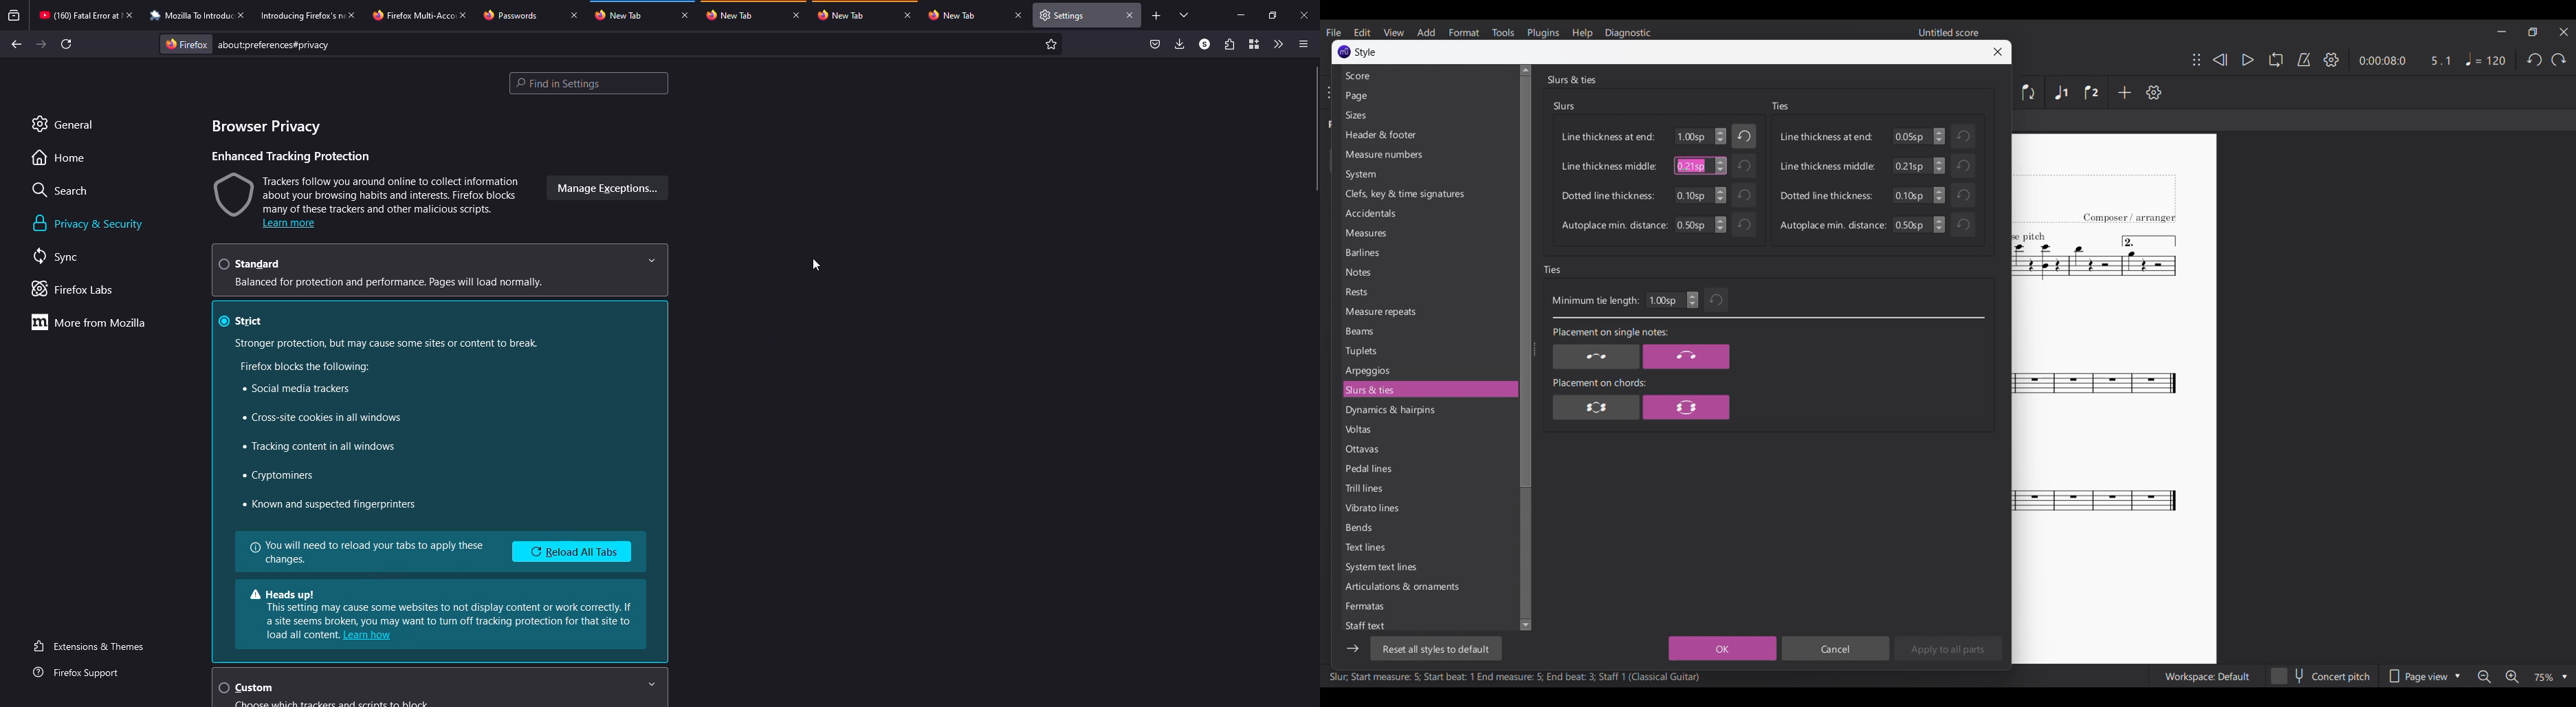 Image resolution: width=2576 pixels, height=728 pixels. Describe the element at coordinates (1204, 45) in the screenshot. I see `account` at that location.